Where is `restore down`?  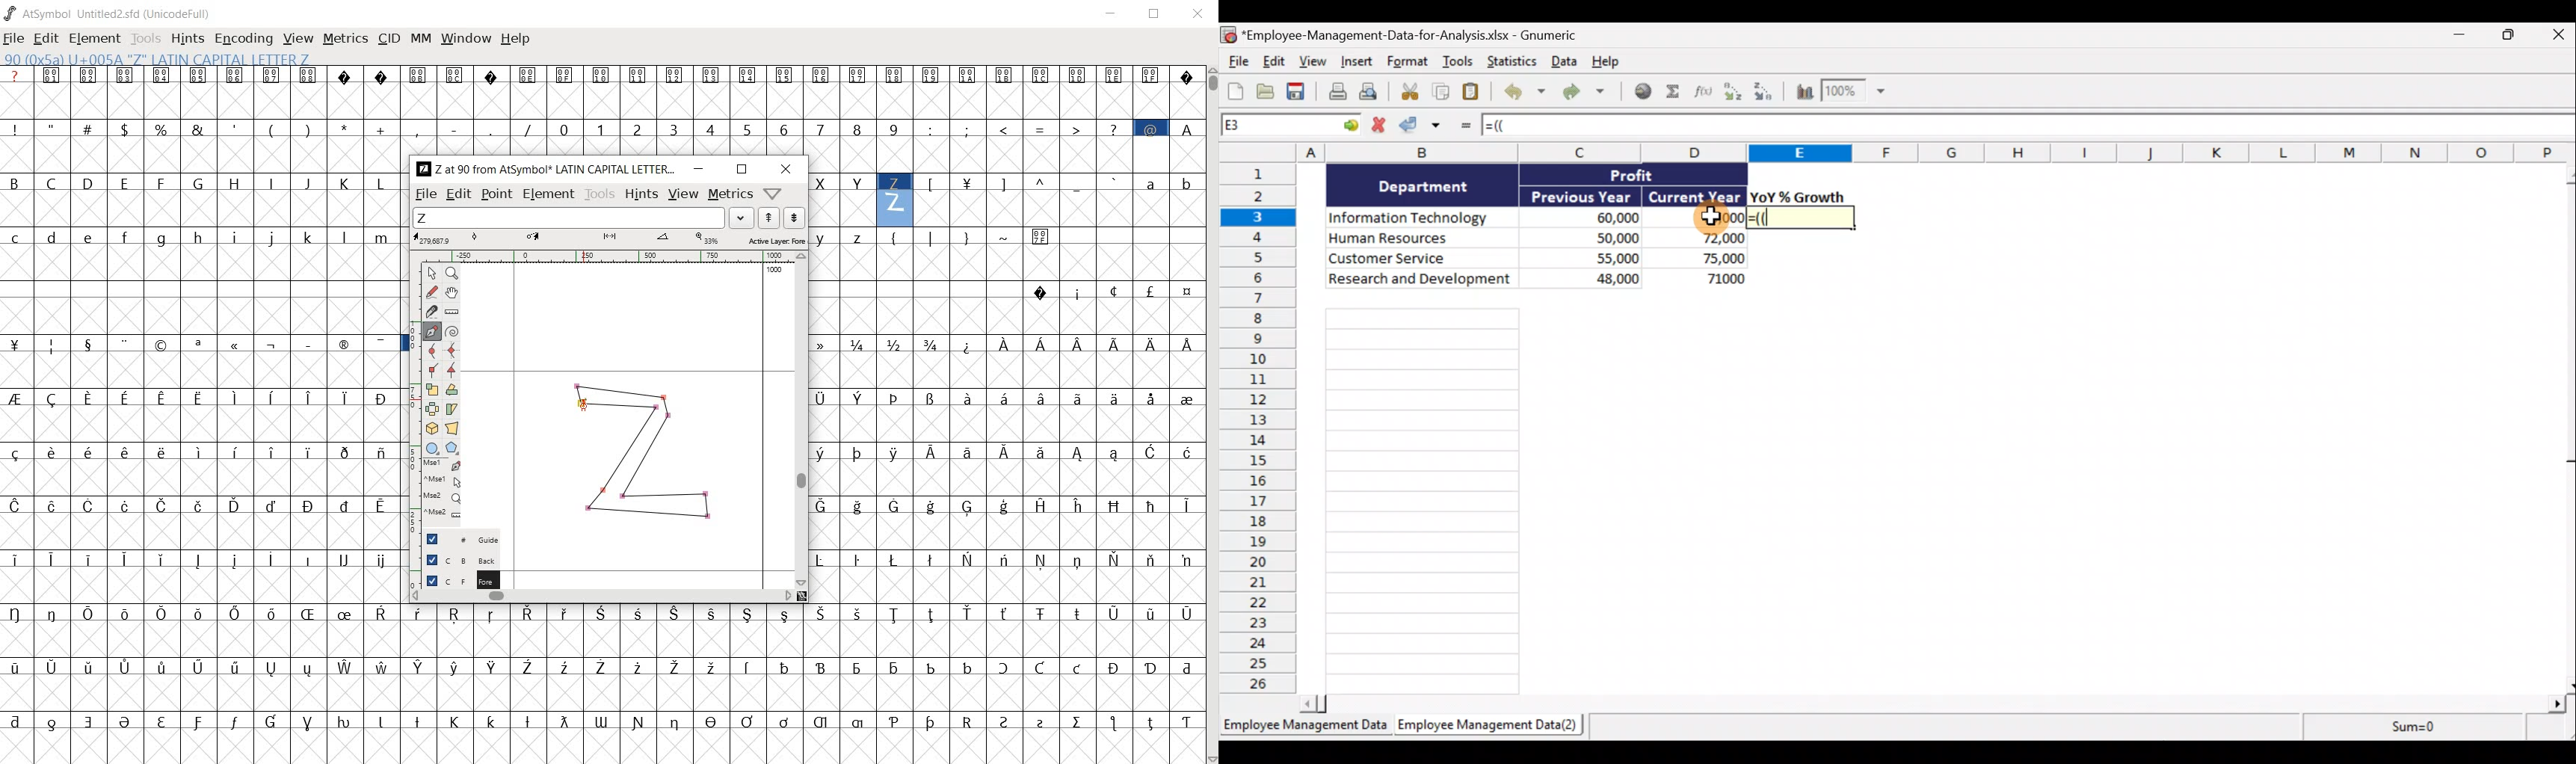 restore down is located at coordinates (742, 169).